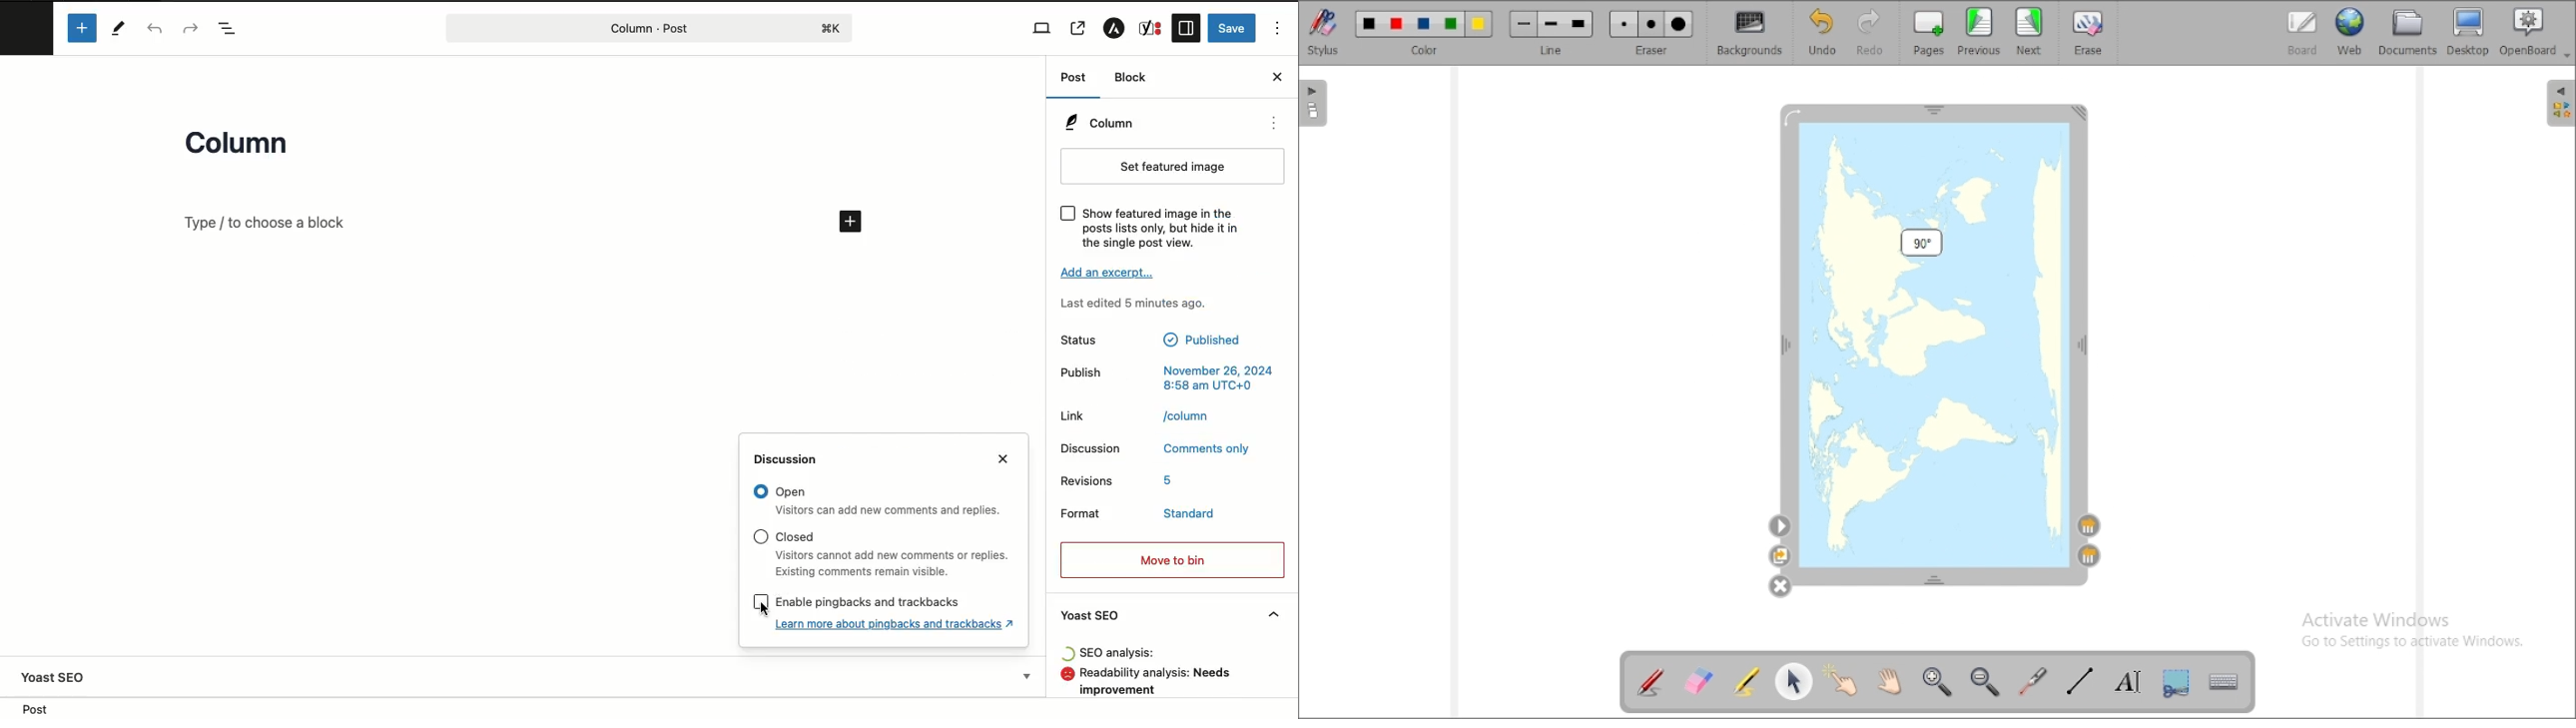  What do you see at coordinates (762, 602) in the screenshot?
I see `Checkbox ` at bounding box center [762, 602].